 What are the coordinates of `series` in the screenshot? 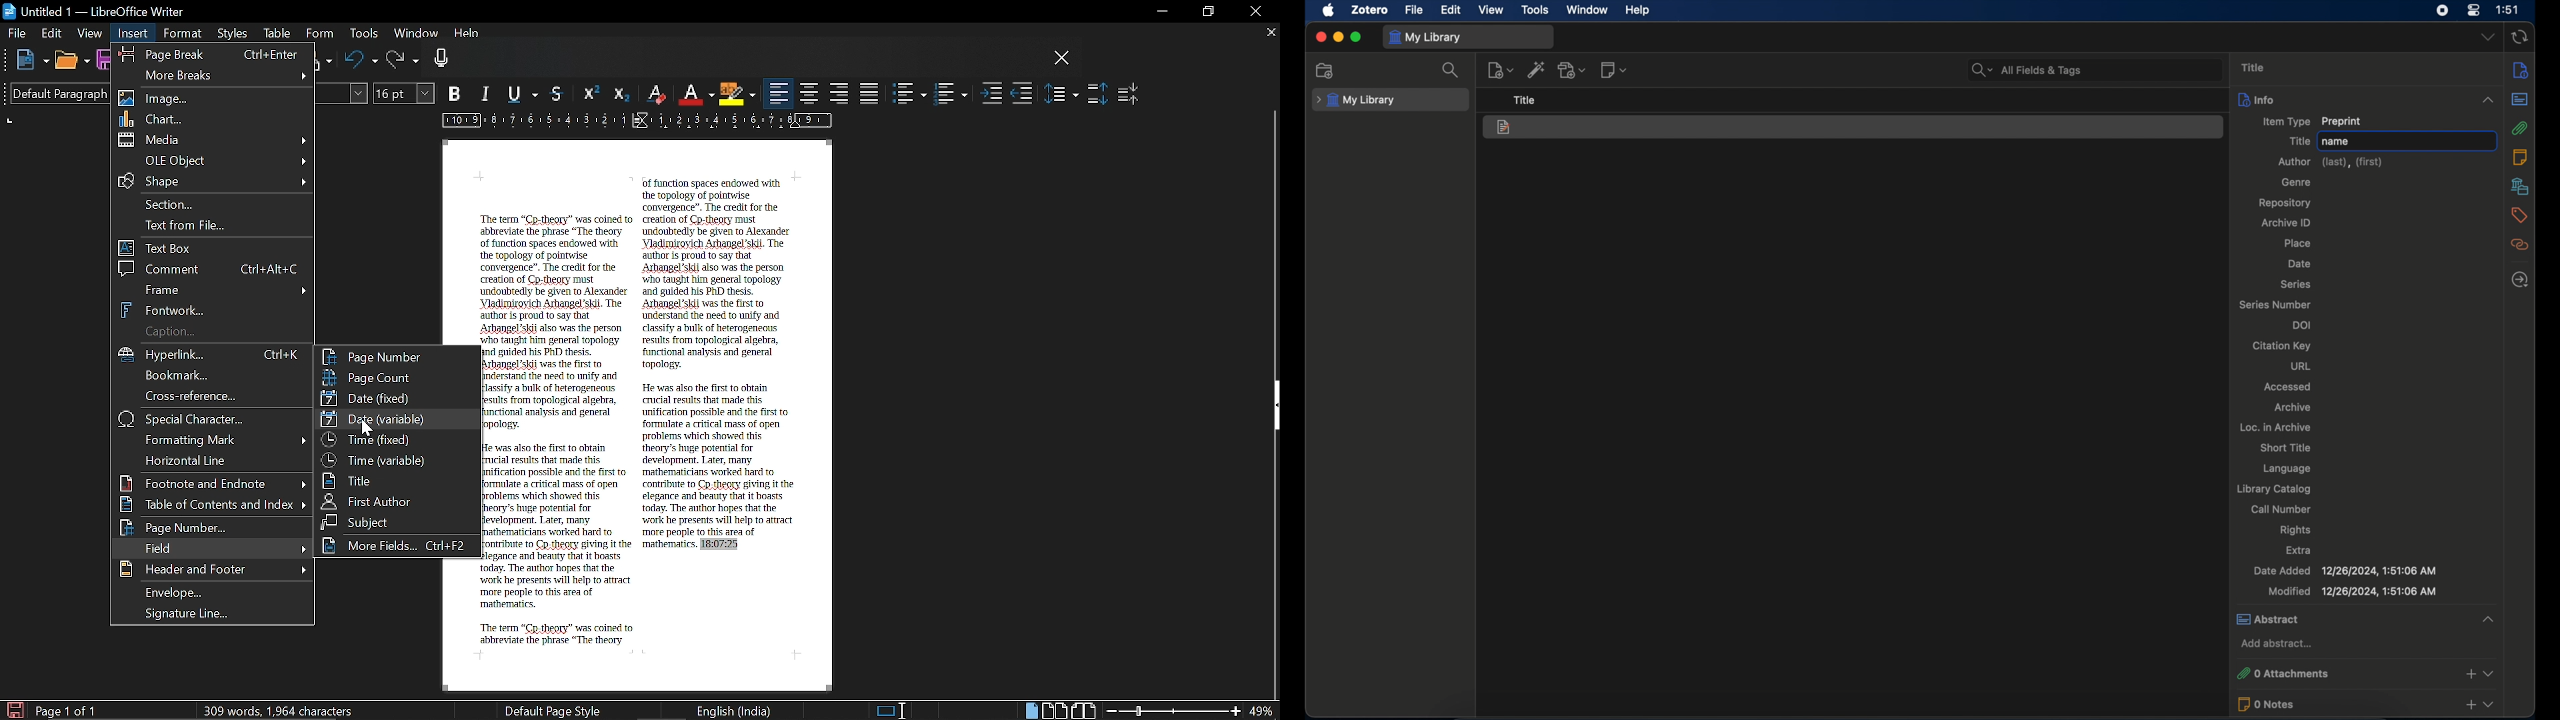 It's located at (2297, 285).